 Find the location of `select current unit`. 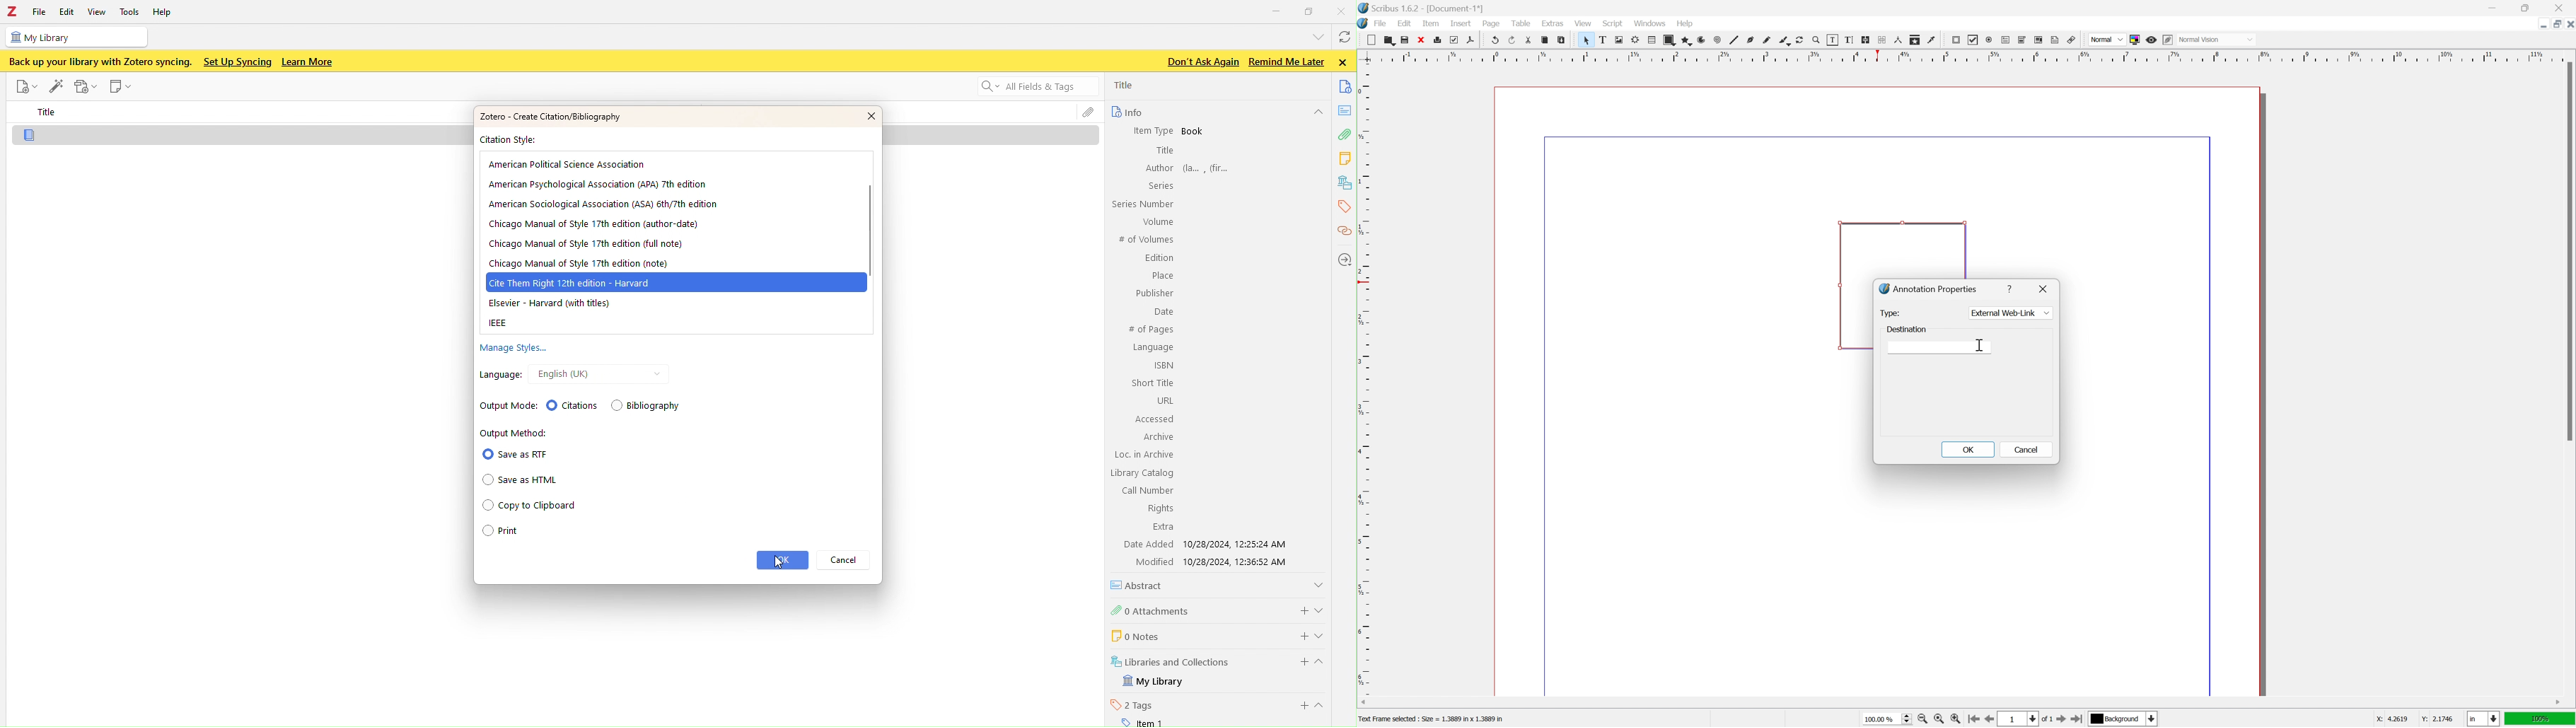

select current unit is located at coordinates (2483, 719).